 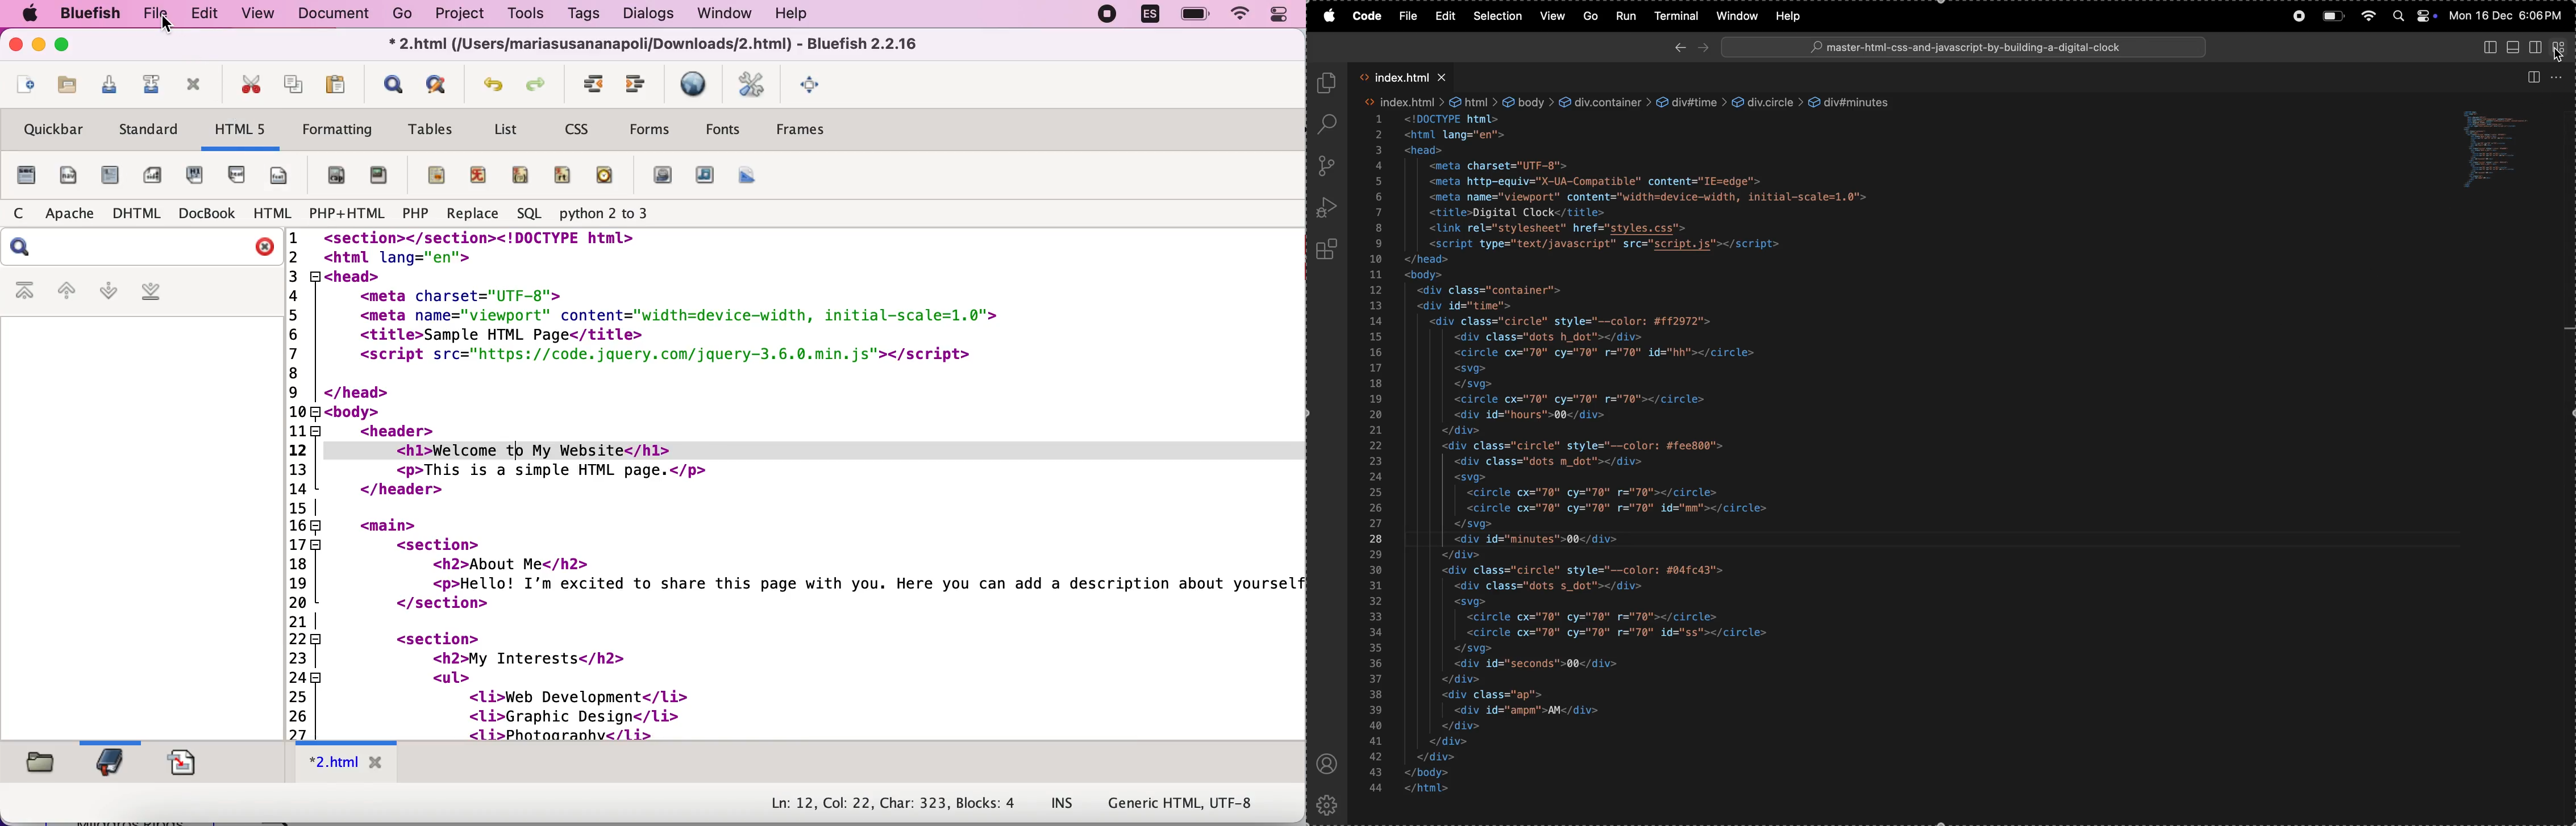 What do you see at coordinates (2487, 48) in the screenshot?
I see `toggle panel` at bounding box center [2487, 48].